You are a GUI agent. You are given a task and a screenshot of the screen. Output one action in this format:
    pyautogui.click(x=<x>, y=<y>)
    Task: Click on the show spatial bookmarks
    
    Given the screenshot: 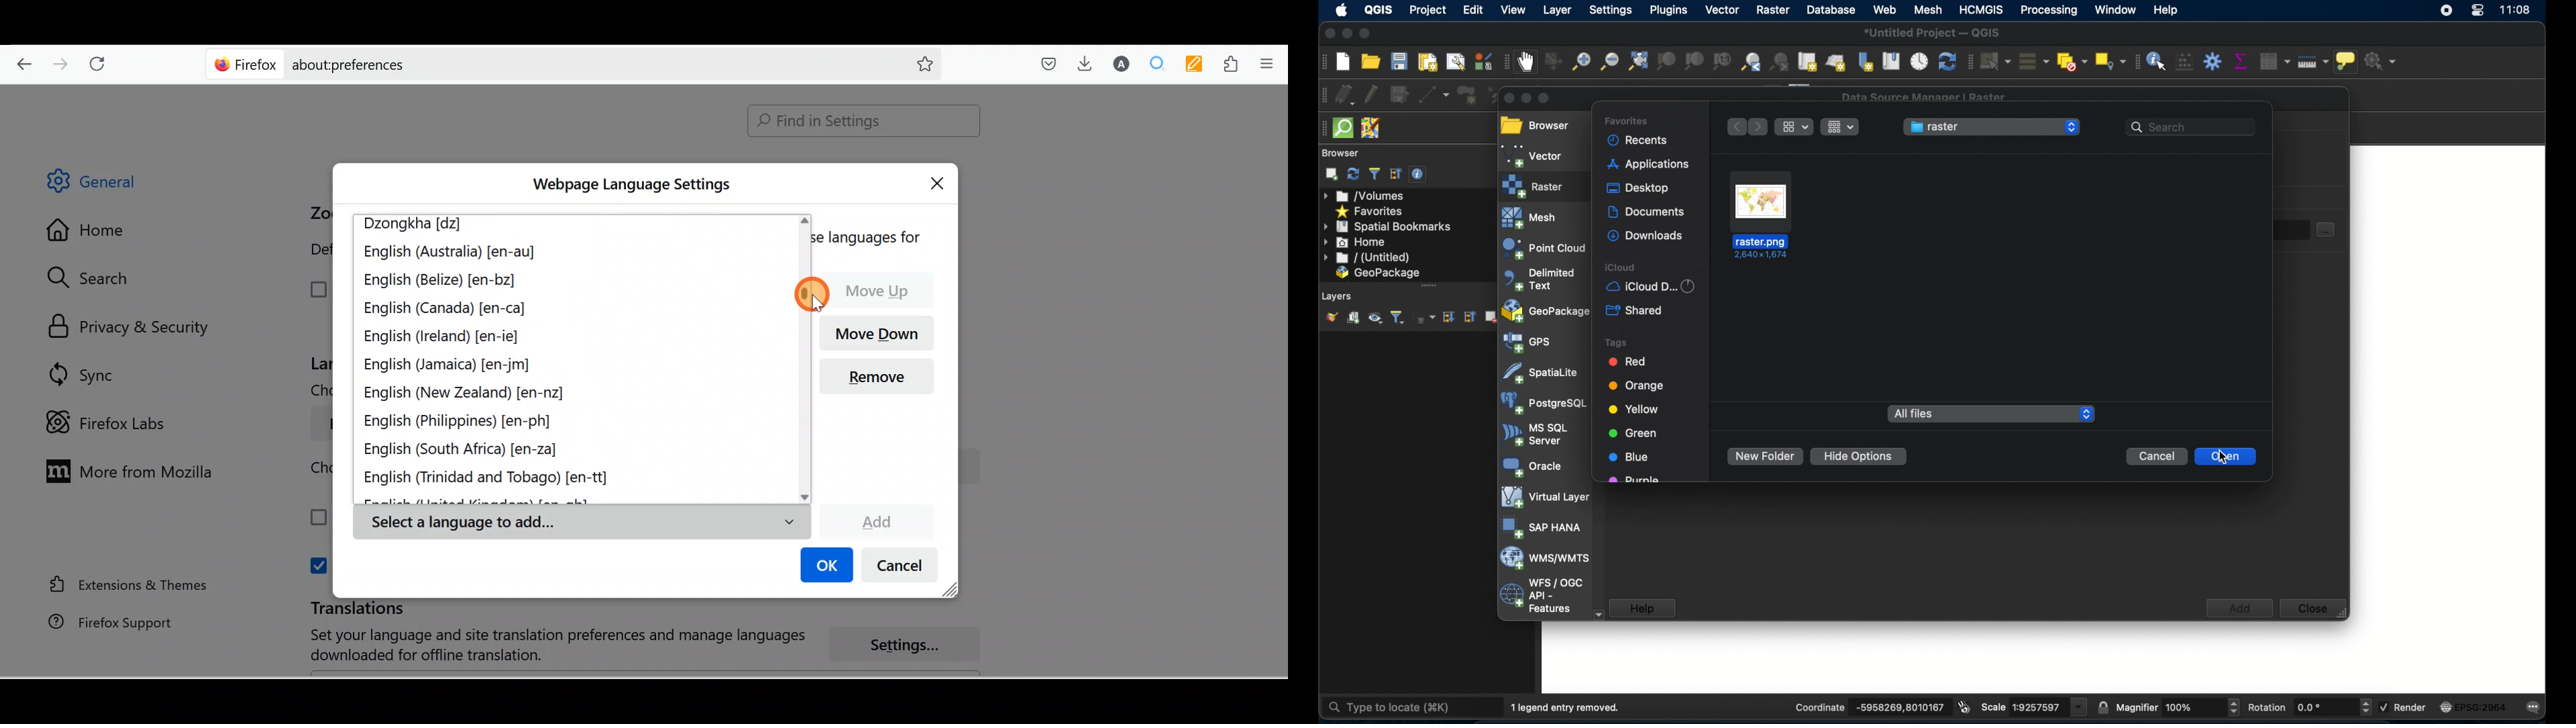 What is the action you would take?
    pyautogui.click(x=1890, y=61)
    